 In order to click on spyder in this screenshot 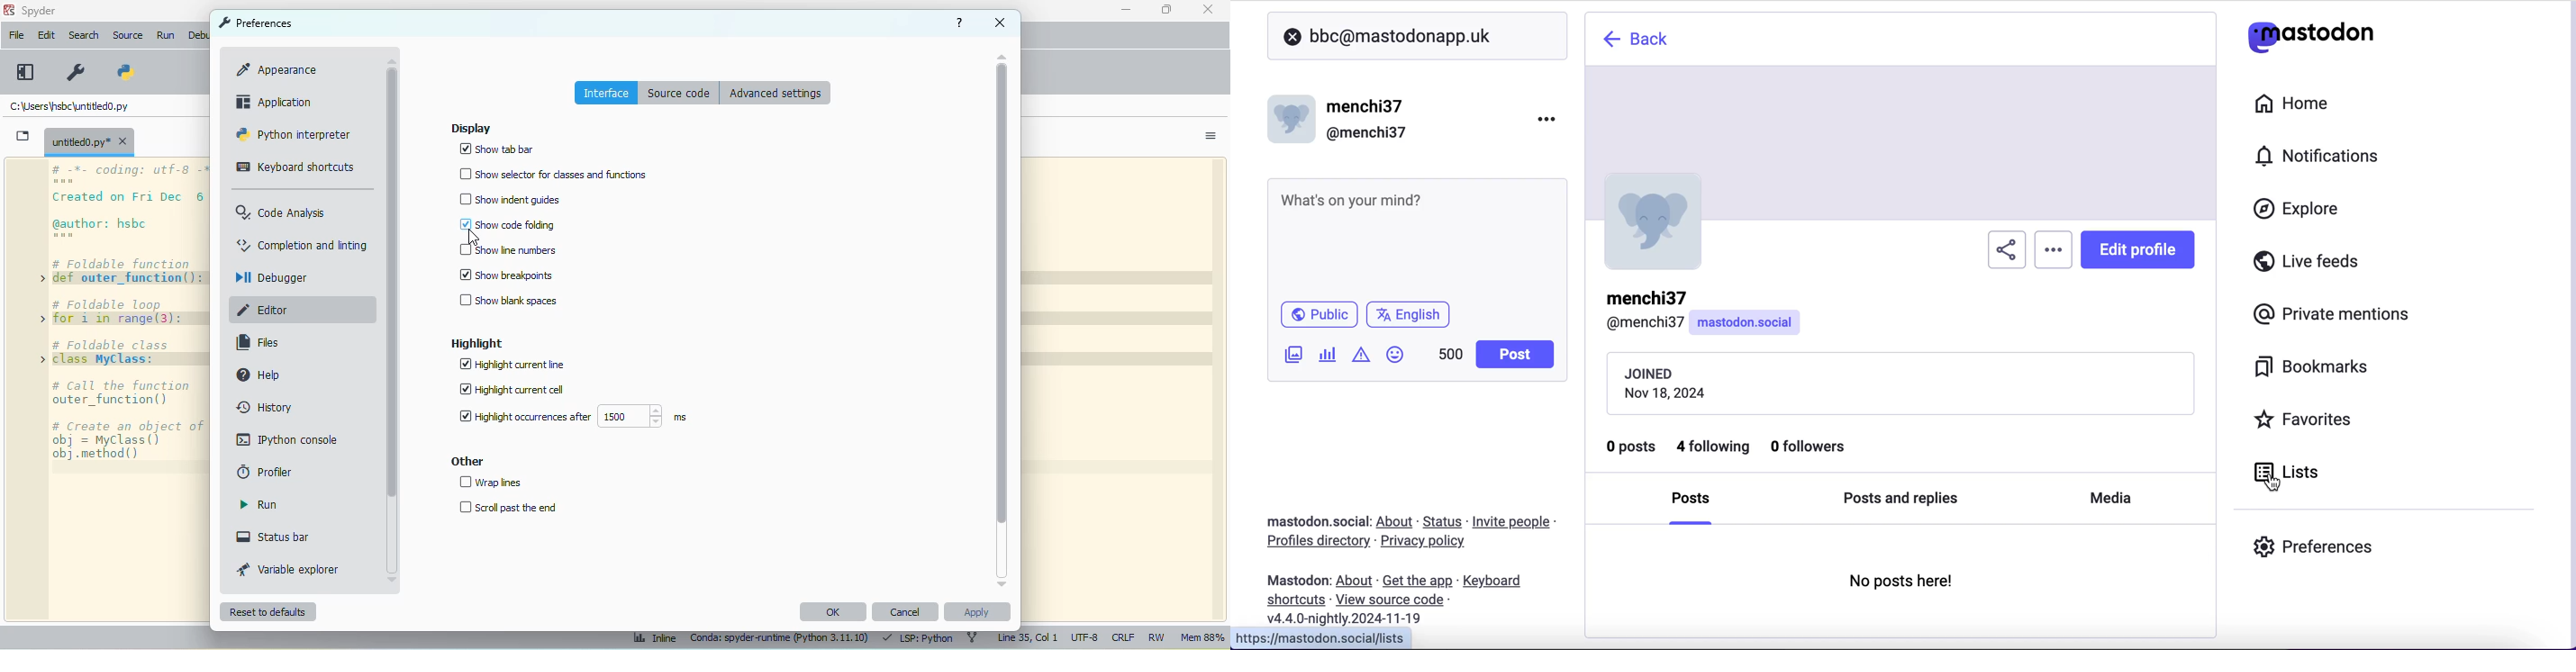, I will do `click(39, 11)`.